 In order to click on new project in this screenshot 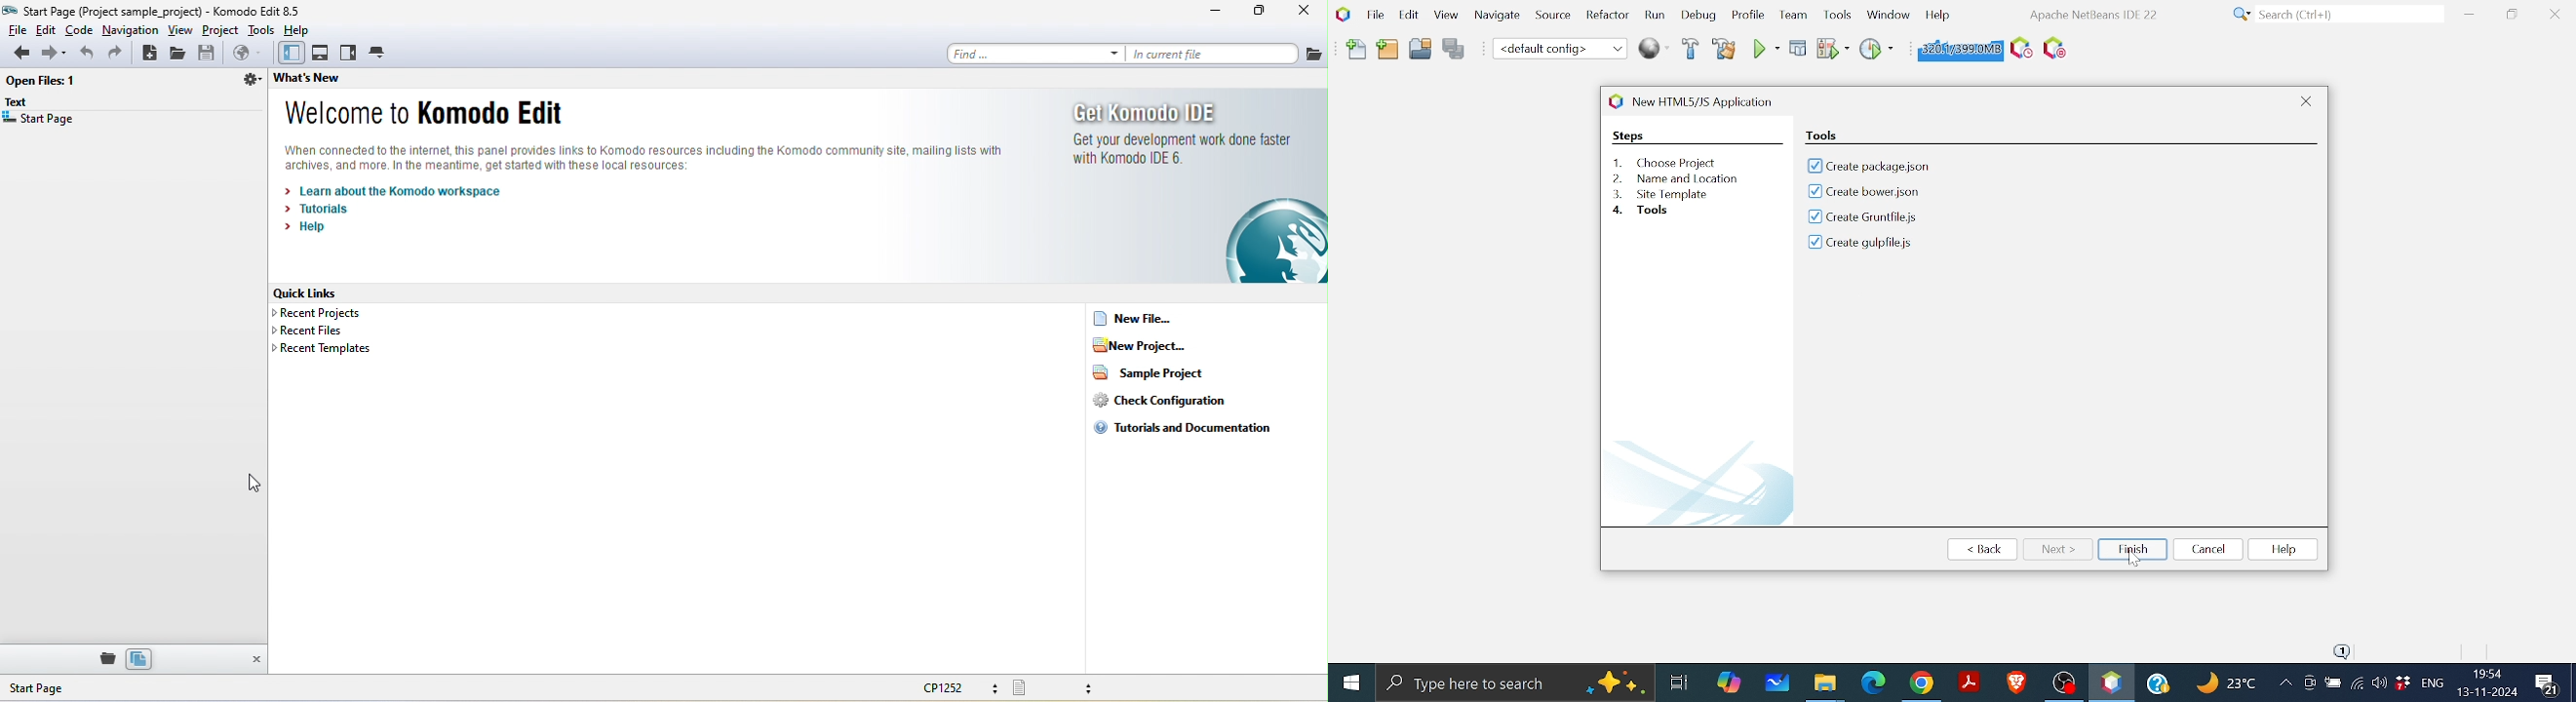, I will do `click(1158, 345)`.